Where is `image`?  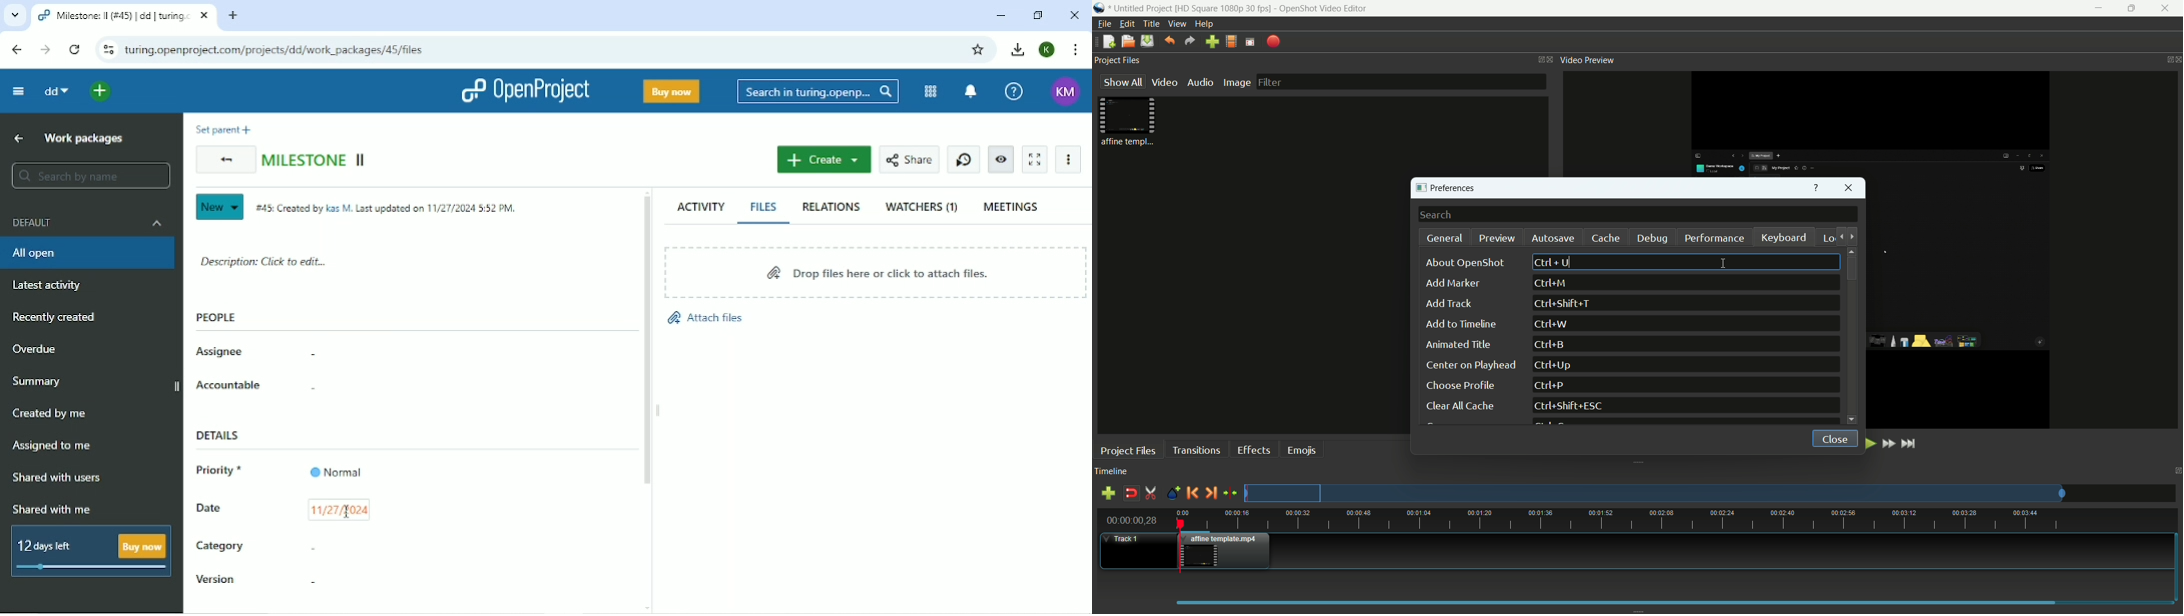 image is located at coordinates (1236, 82).